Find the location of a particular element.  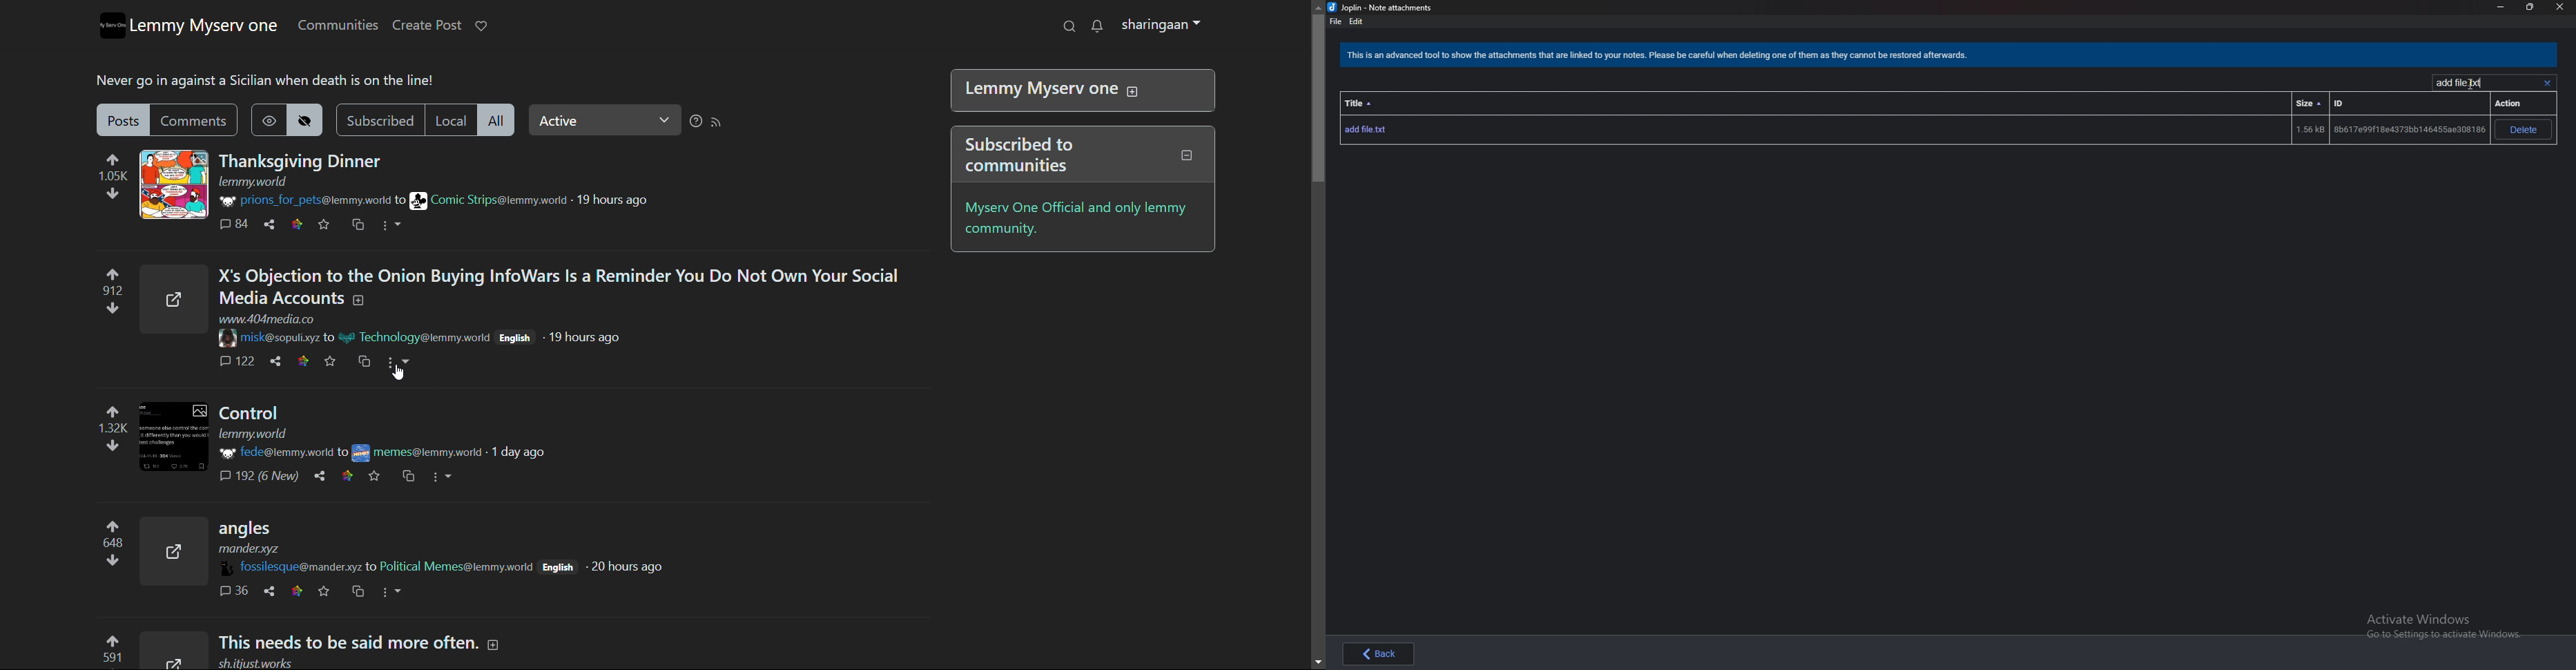

notifications is located at coordinates (1096, 26).